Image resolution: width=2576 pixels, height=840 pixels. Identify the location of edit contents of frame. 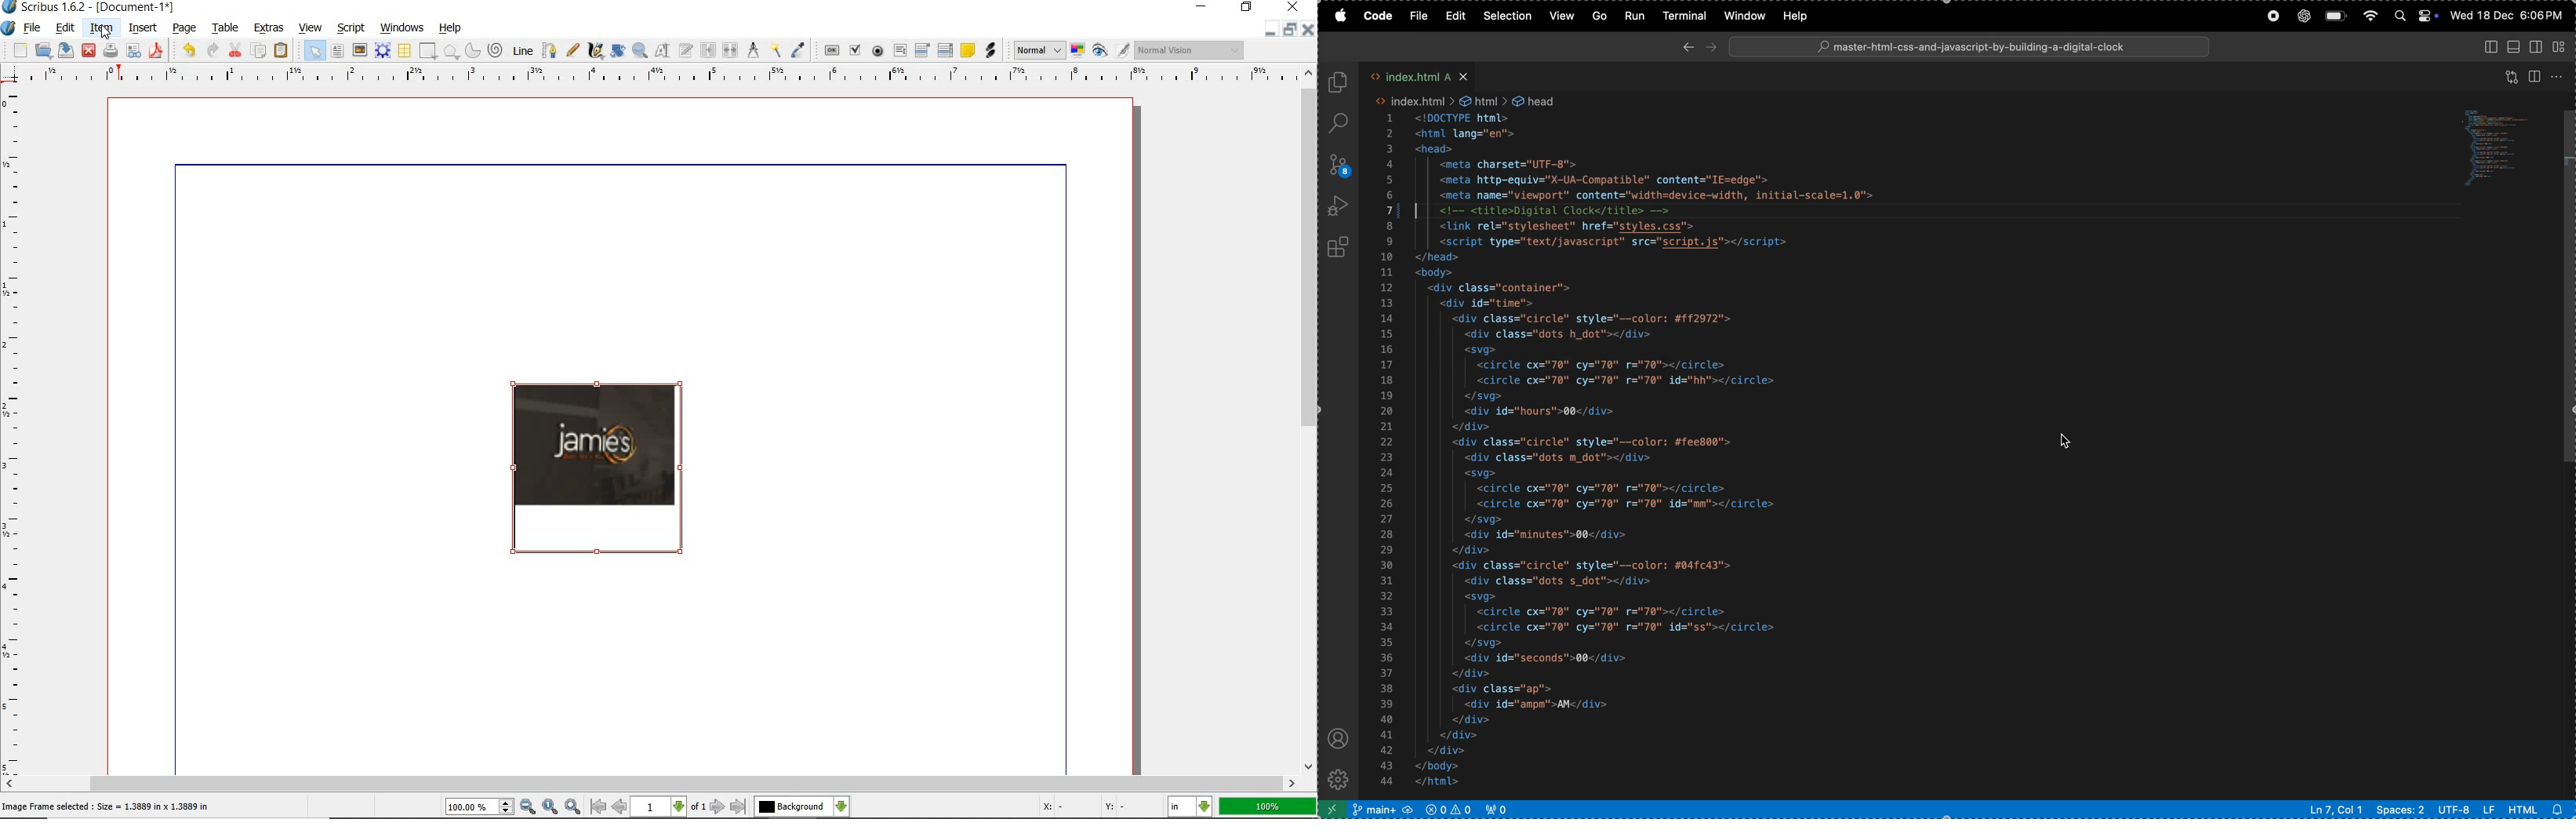
(664, 50).